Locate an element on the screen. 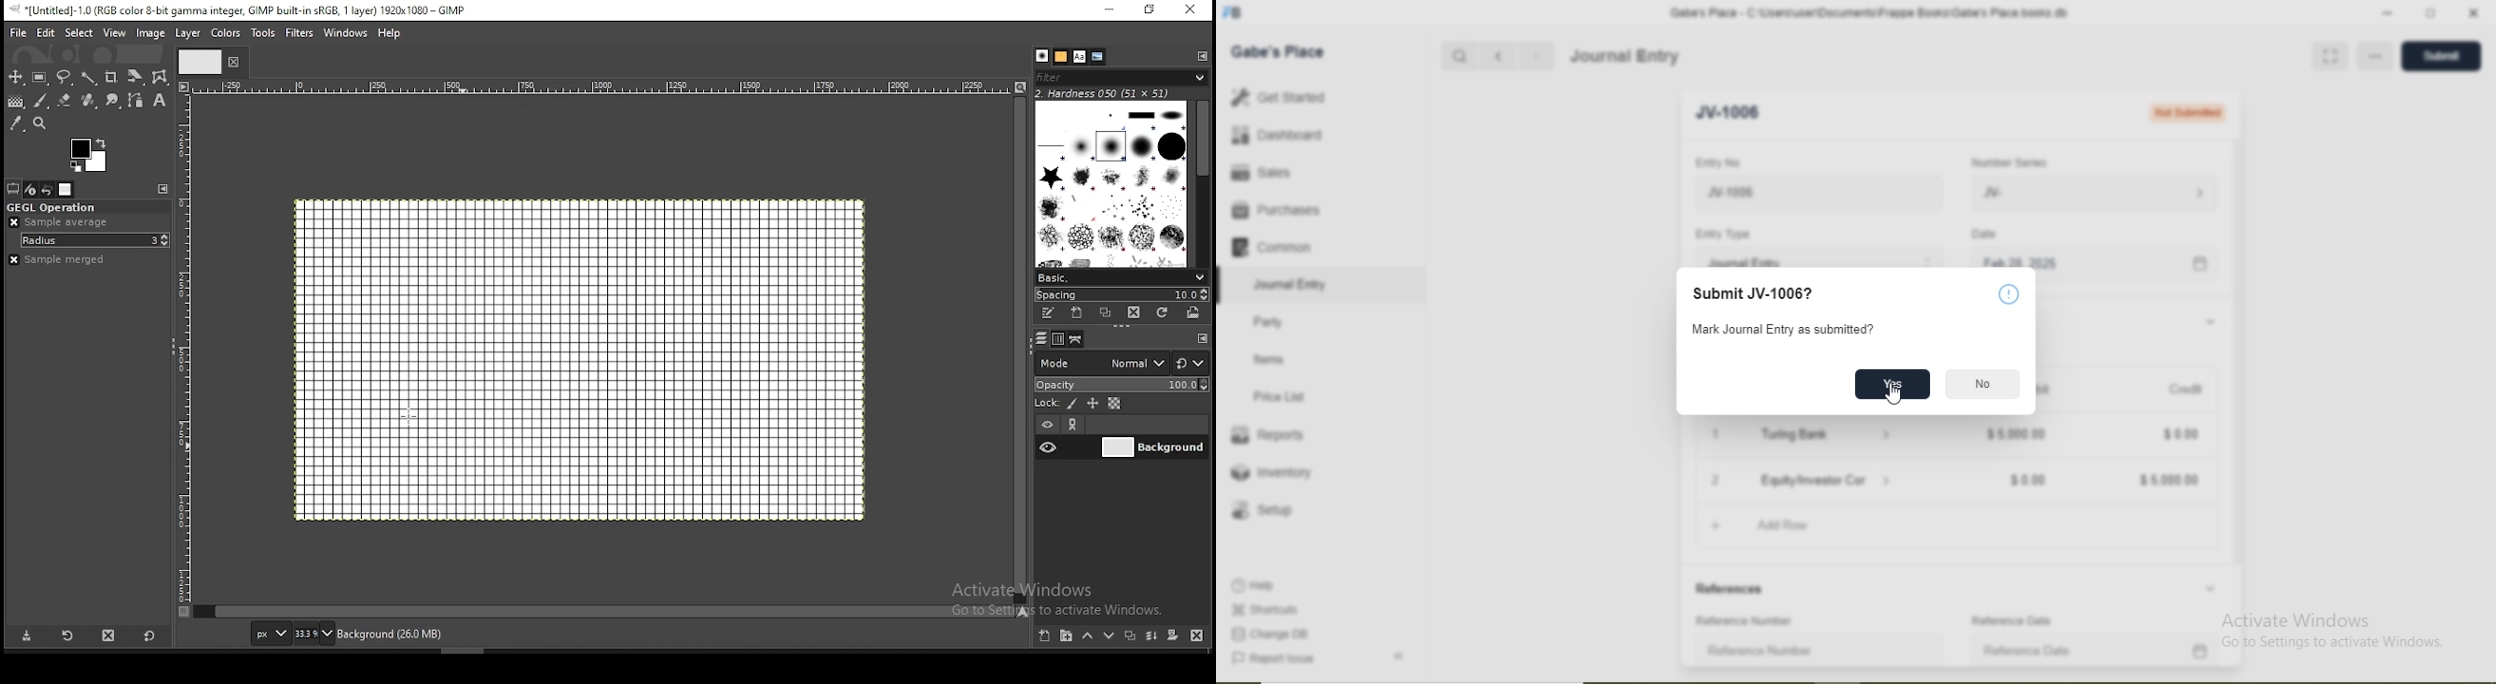 The width and height of the screenshot is (2520, 700). Inventory is located at coordinates (1272, 472).